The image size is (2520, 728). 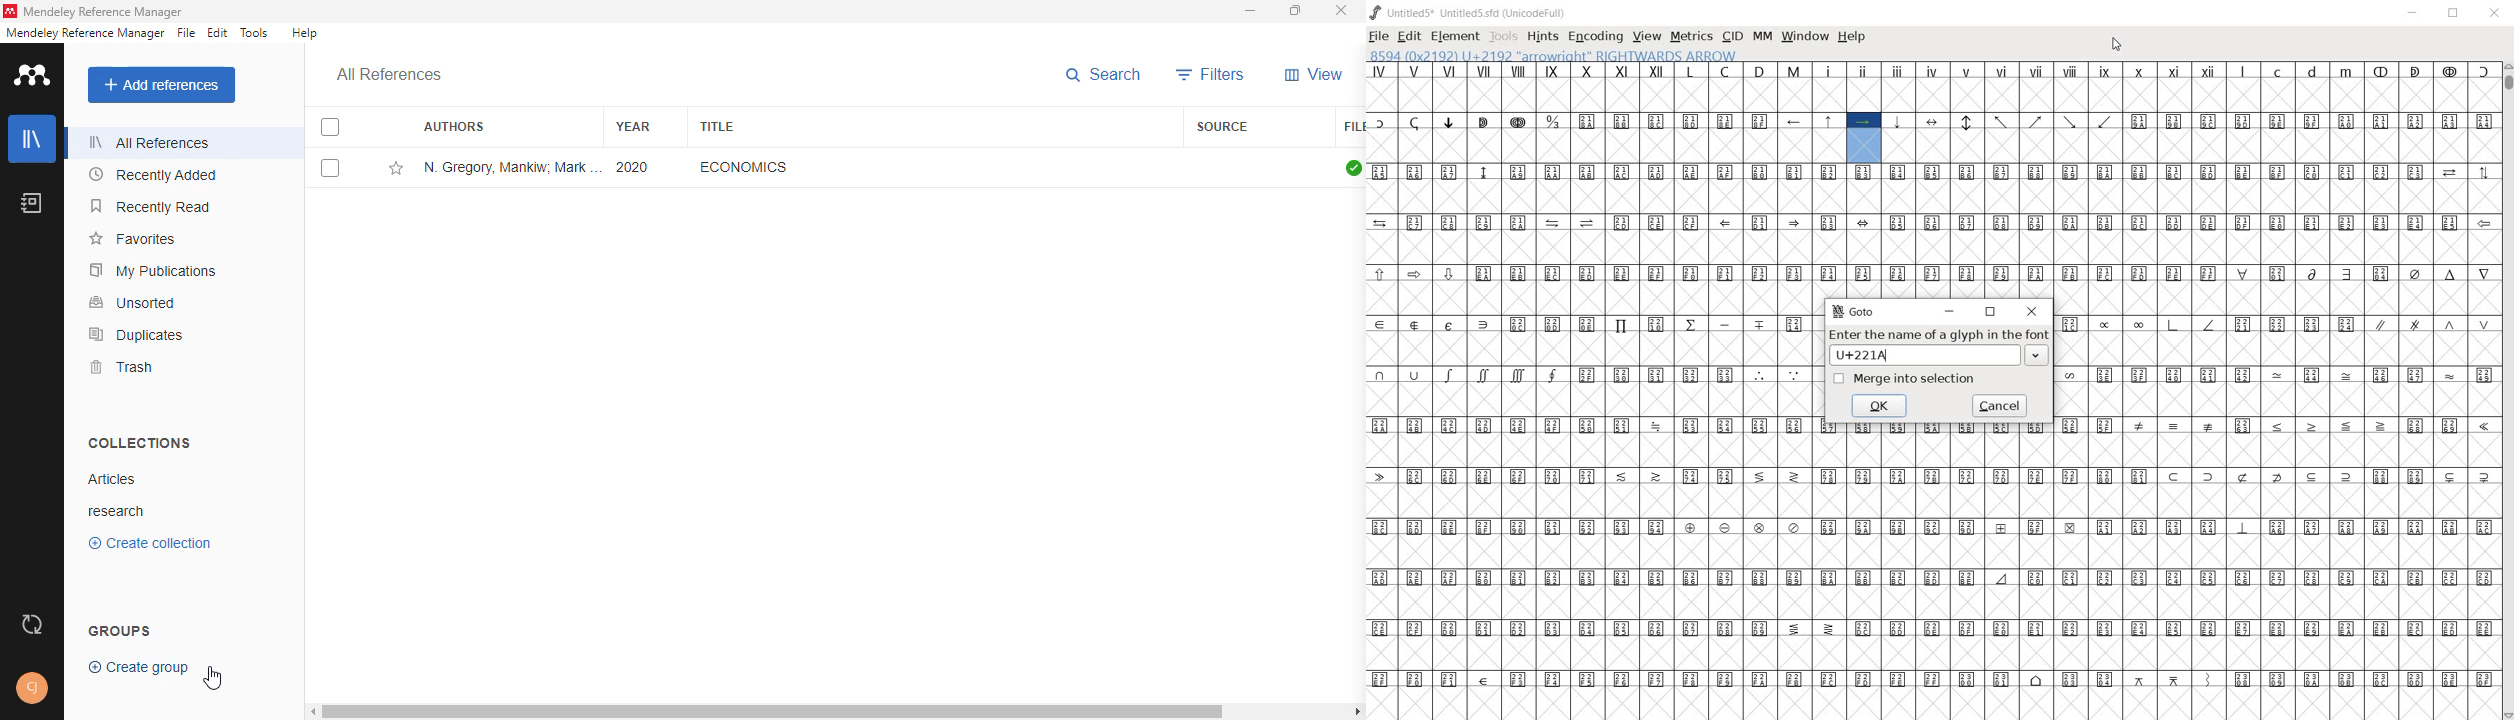 I want to click on all references, so click(x=390, y=73).